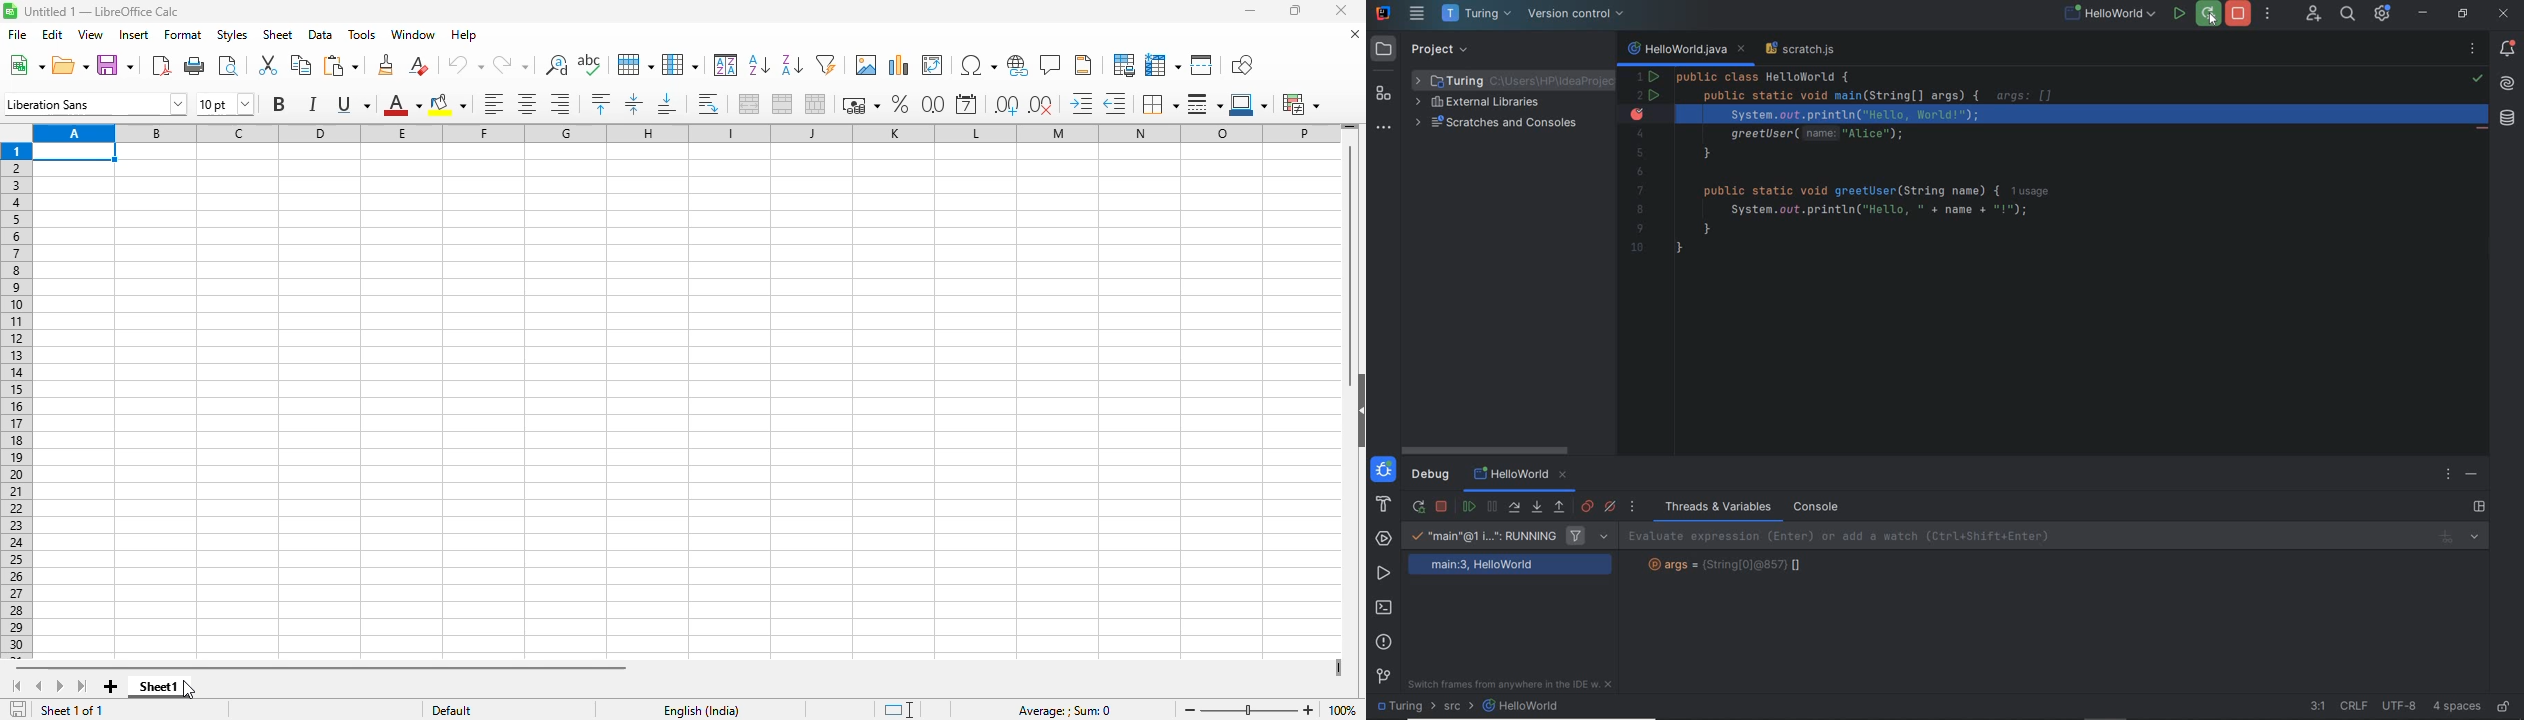 This screenshot has height=728, width=2548. Describe the element at coordinates (2508, 84) in the screenshot. I see `AI assistant` at that location.